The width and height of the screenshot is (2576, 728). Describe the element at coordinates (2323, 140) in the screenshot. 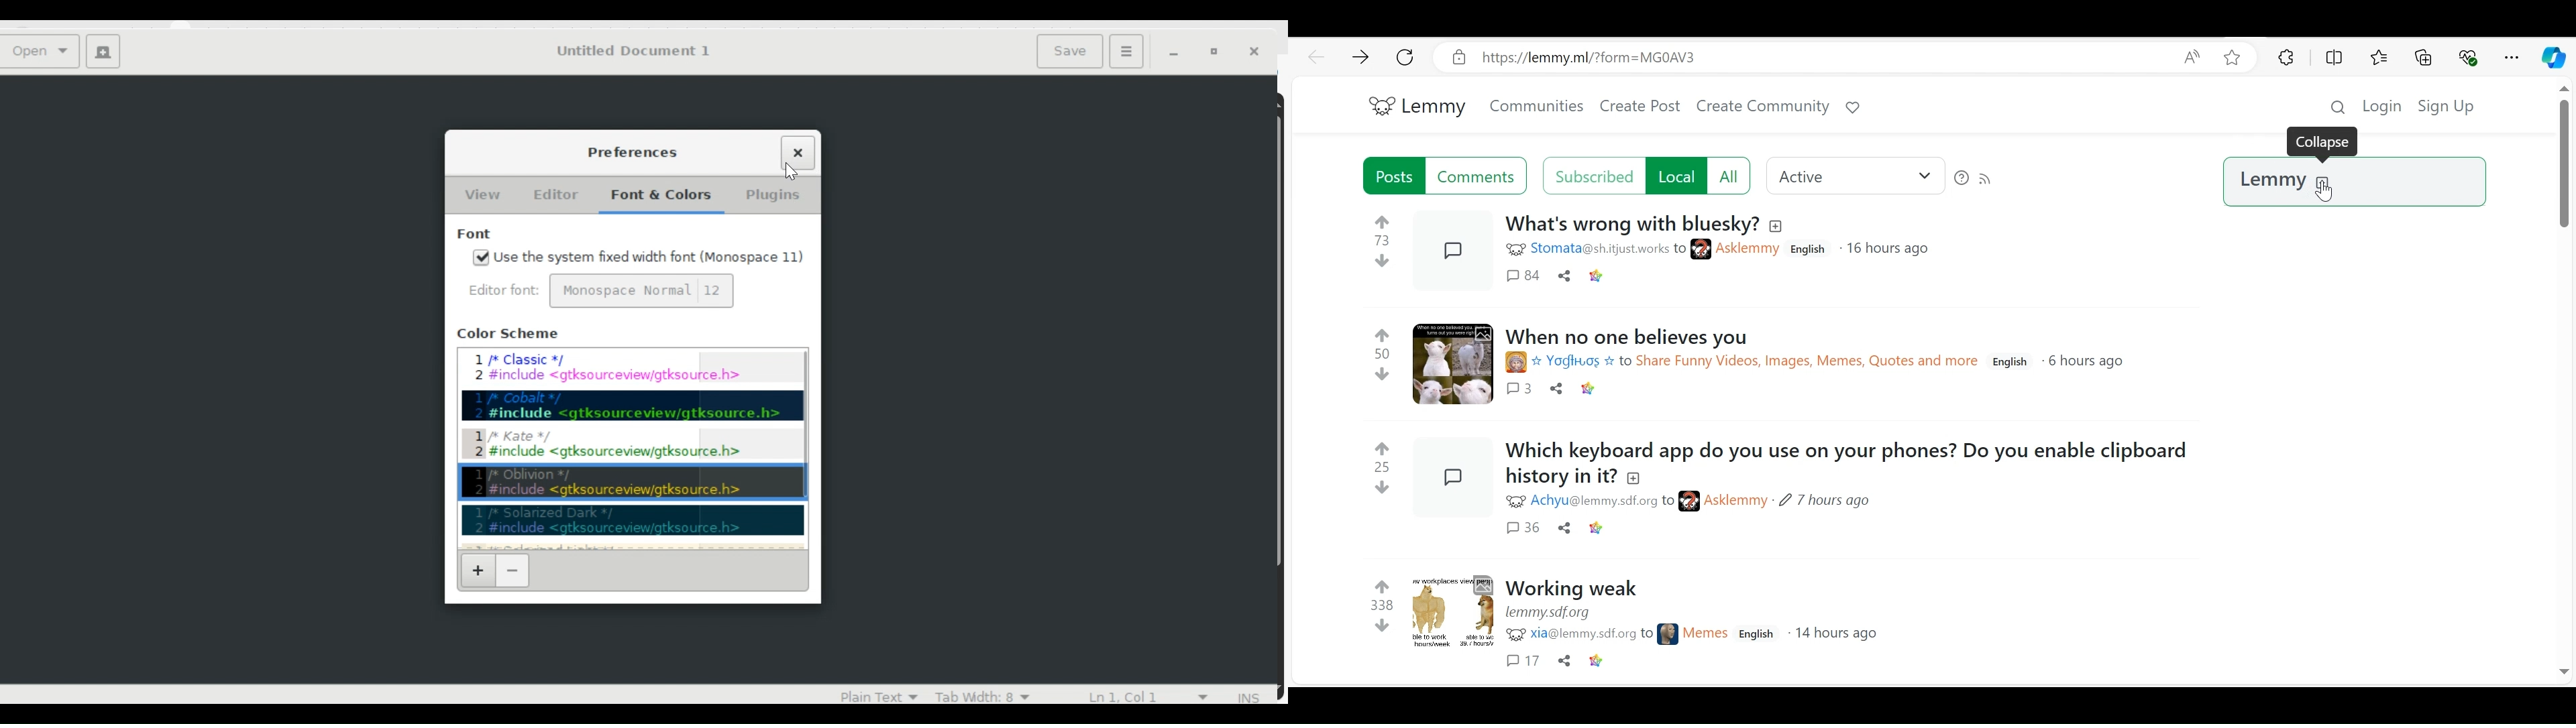

I see `Collapse dailogue box` at that location.